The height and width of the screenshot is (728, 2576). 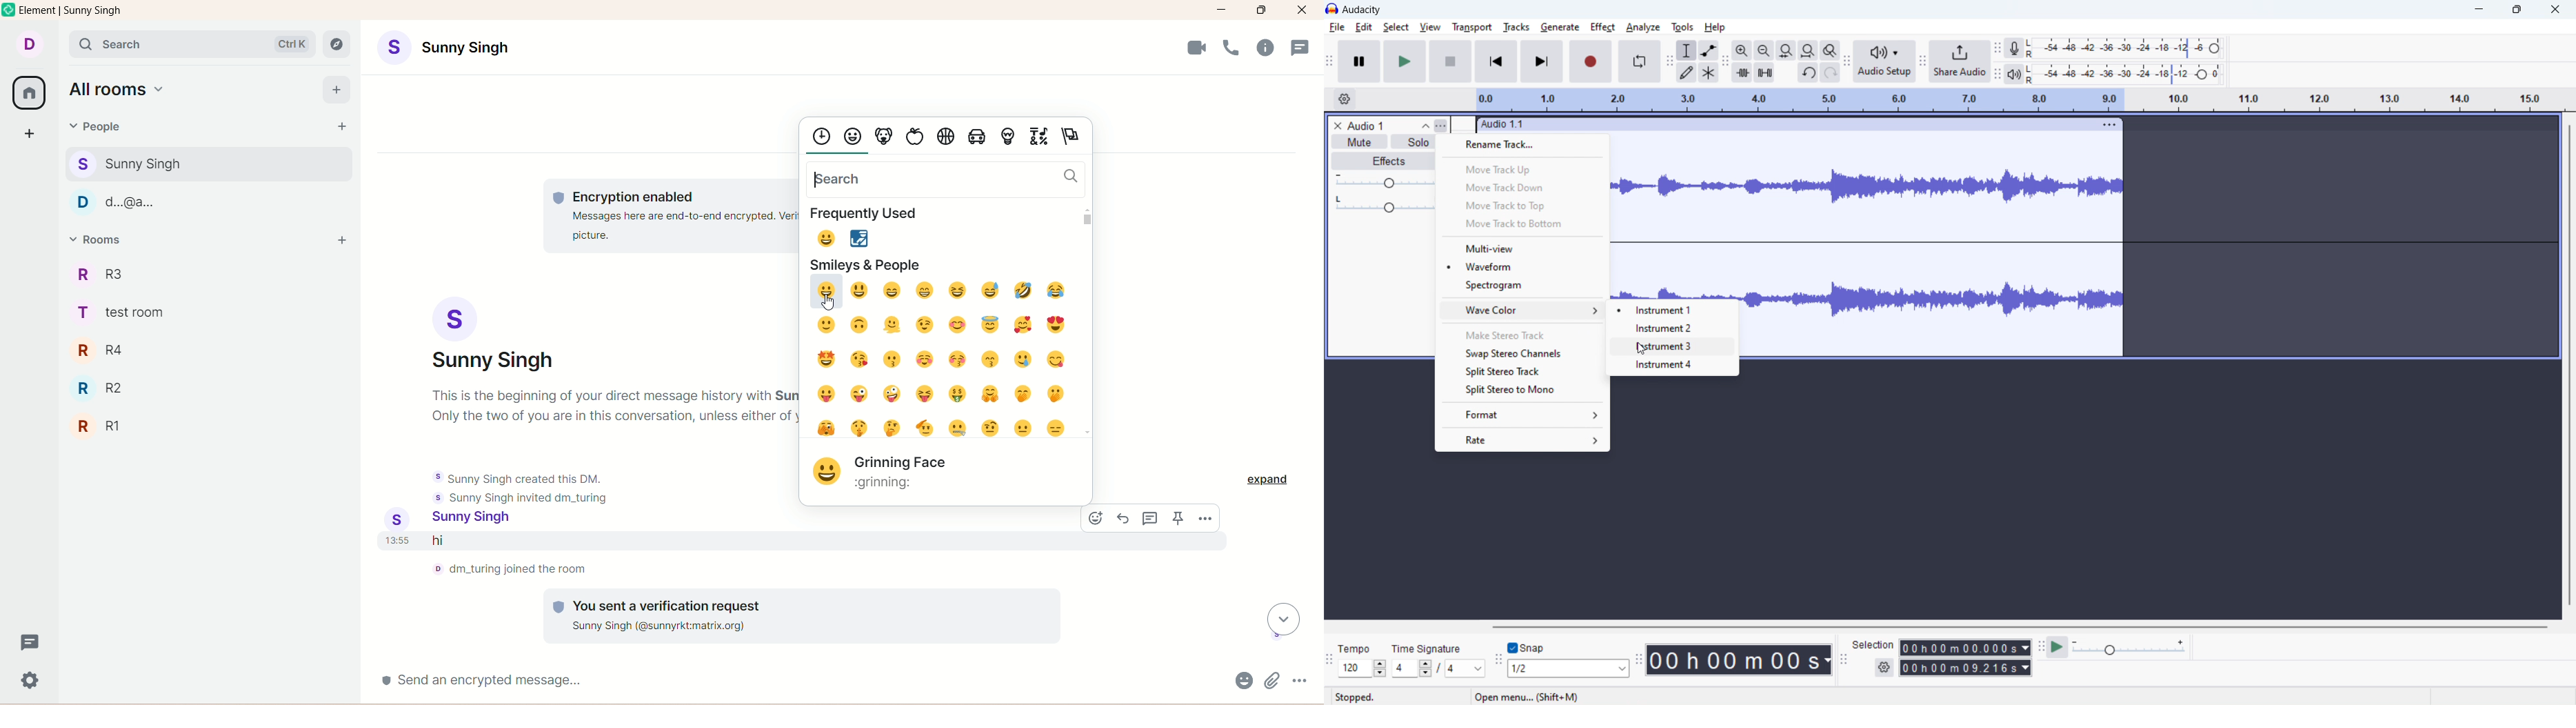 What do you see at coordinates (443, 48) in the screenshot?
I see `account` at bounding box center [443, 48].